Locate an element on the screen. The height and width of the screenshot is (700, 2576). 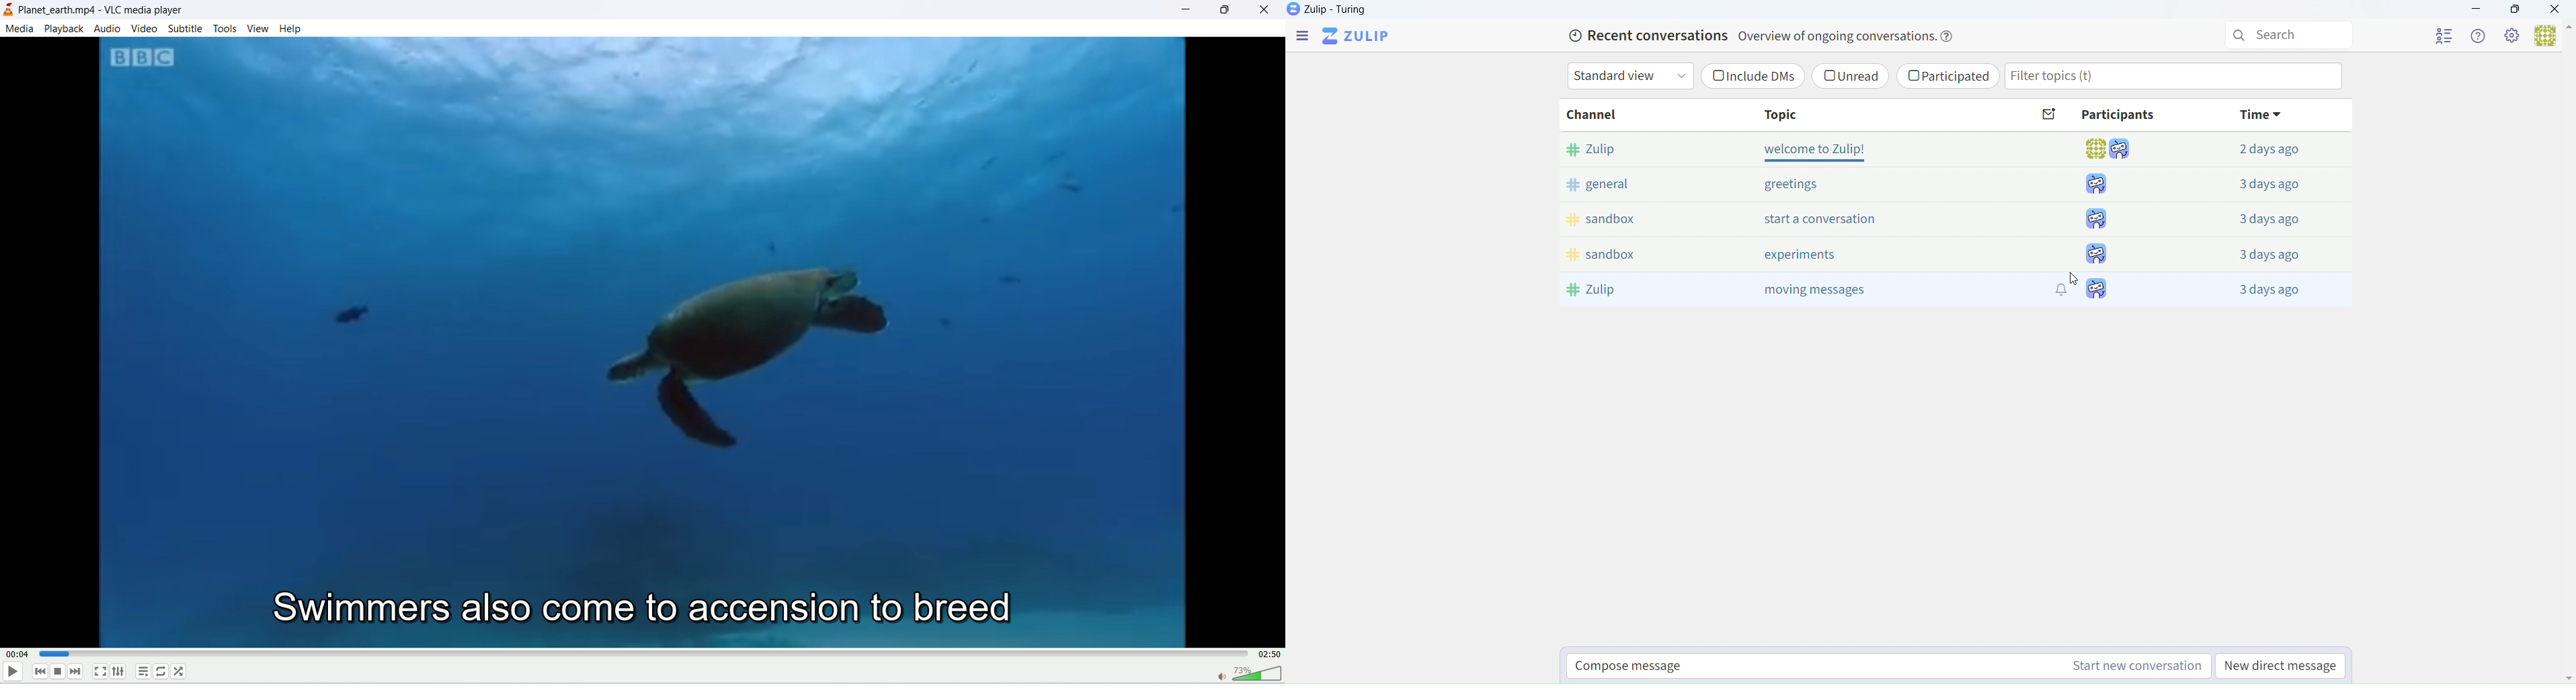
logo is located at coordinates (9, 8).